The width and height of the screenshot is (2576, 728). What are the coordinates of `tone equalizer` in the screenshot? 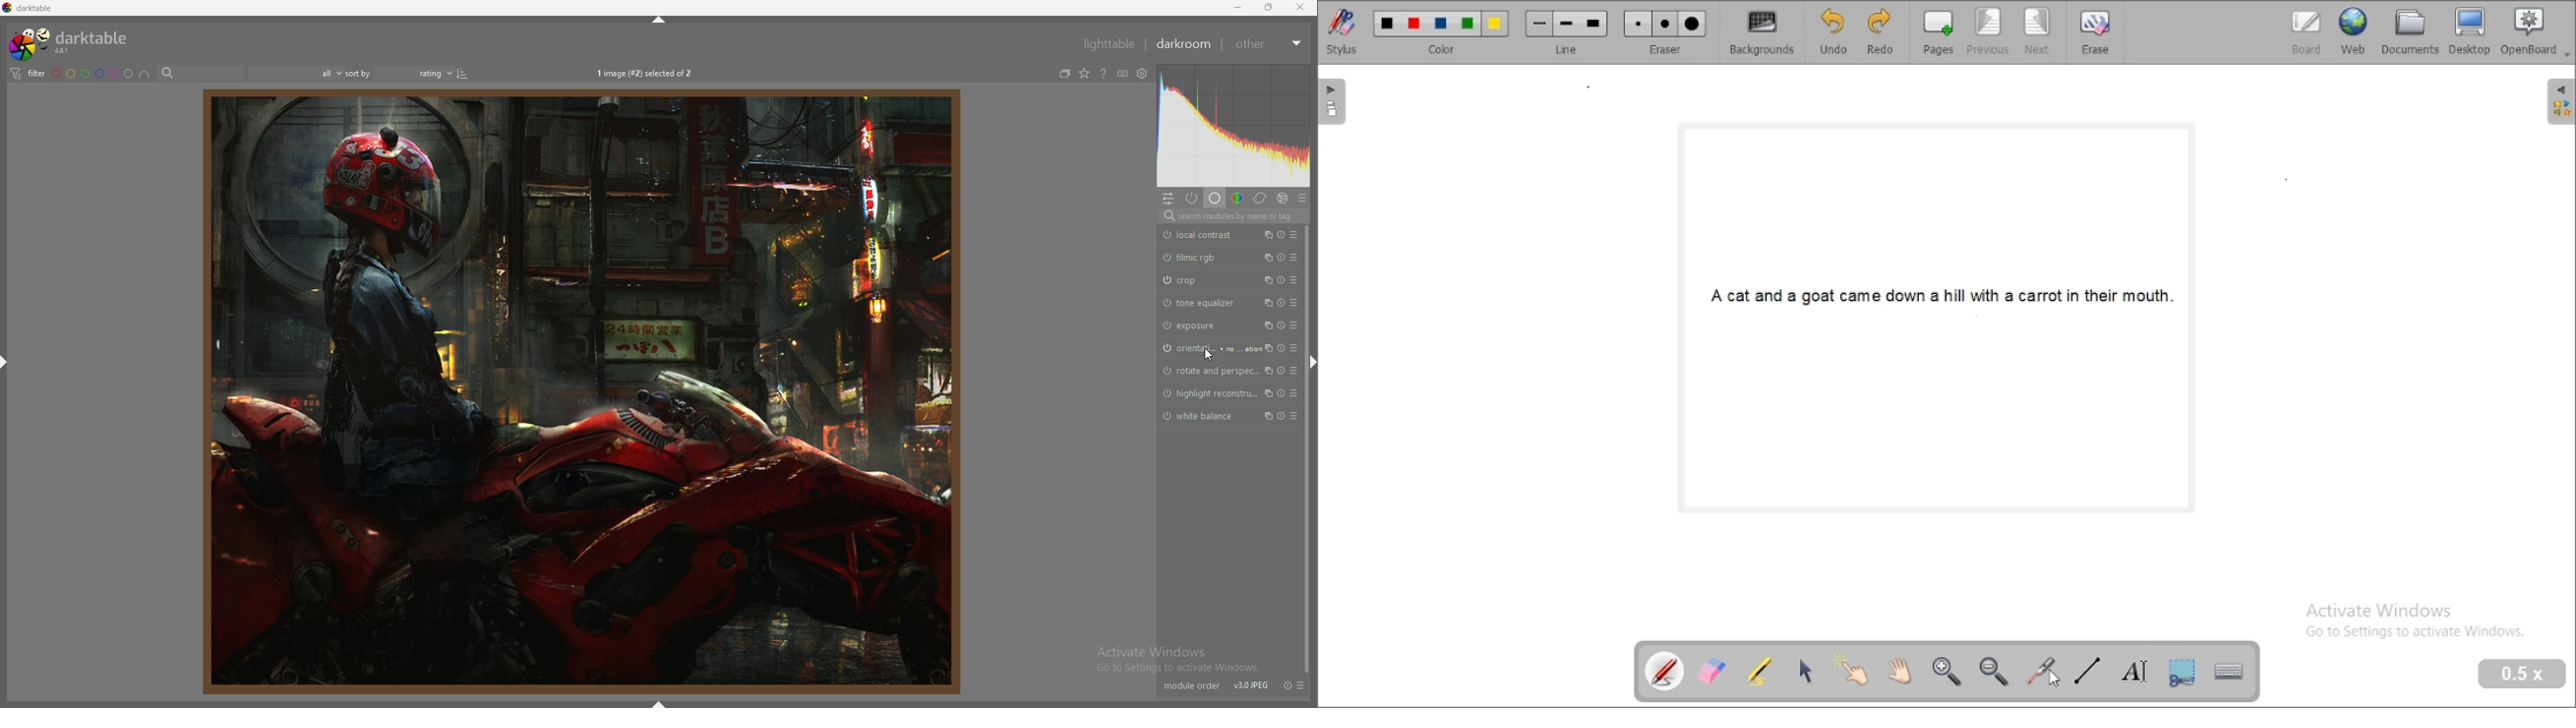 It's located at (1202, 302).